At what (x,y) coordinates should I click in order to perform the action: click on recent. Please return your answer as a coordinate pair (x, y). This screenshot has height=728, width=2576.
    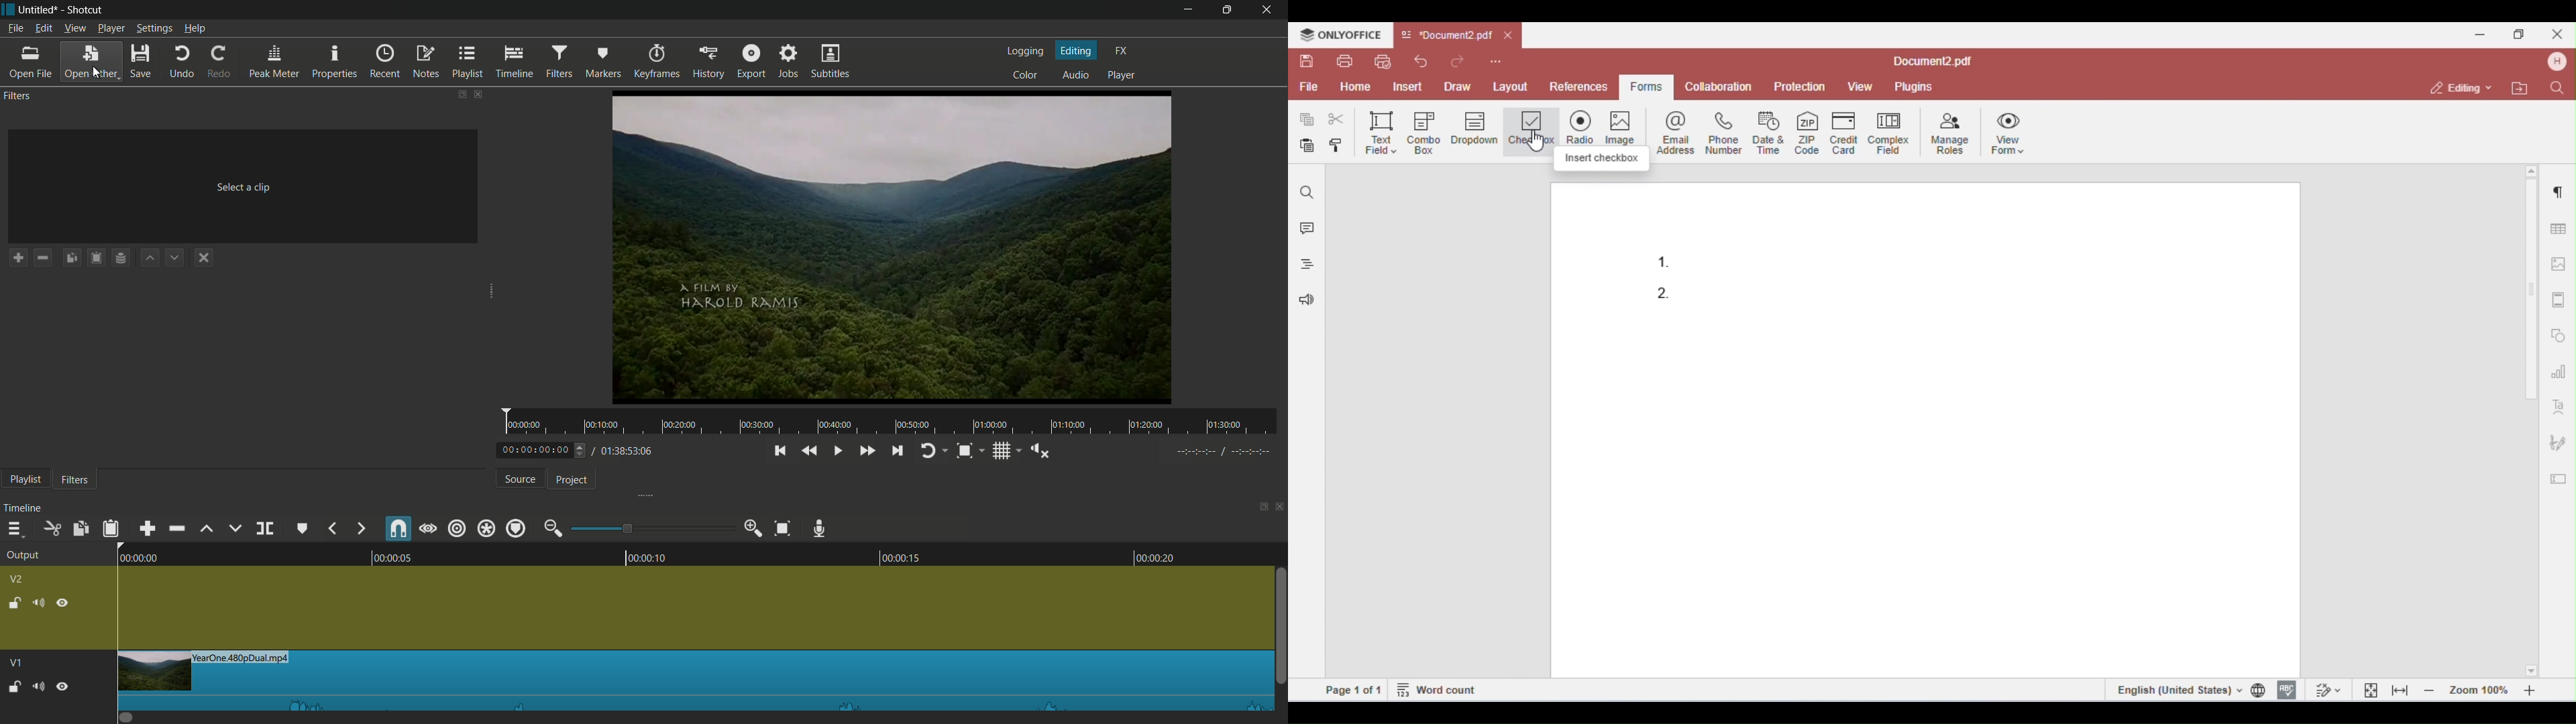
    Looking at the image, I should click on (386, 62).